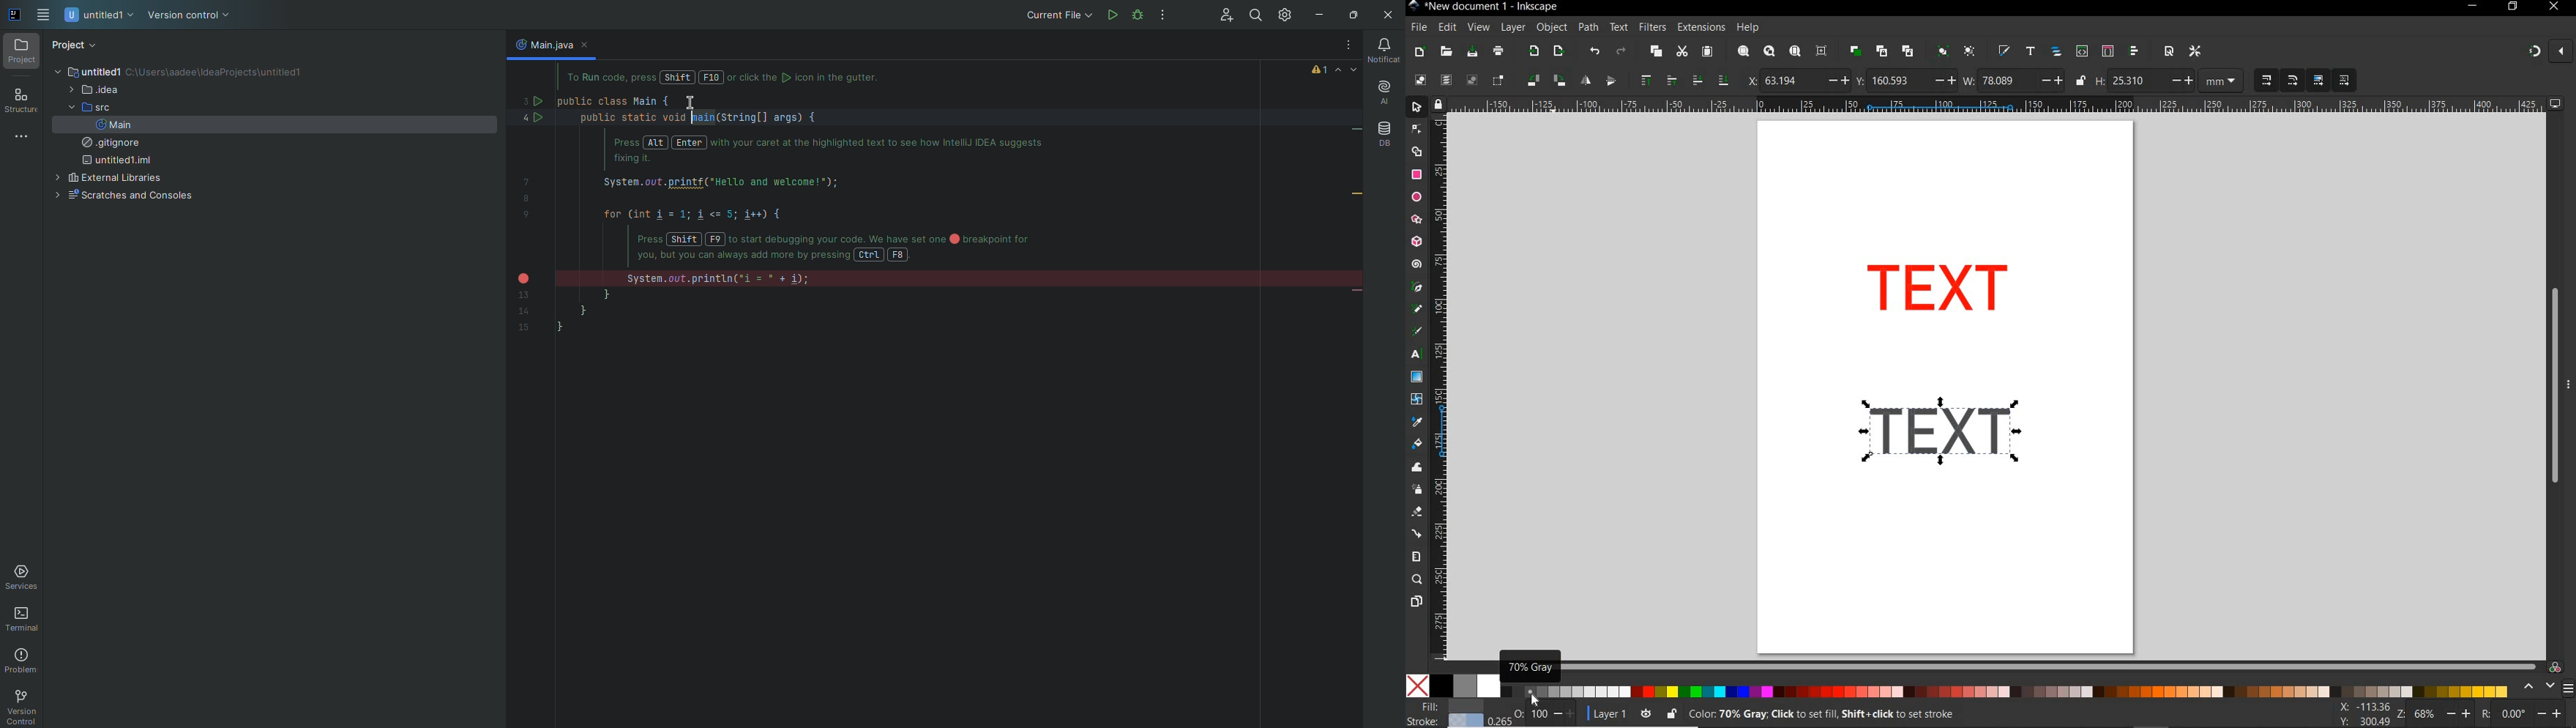 This screenshot has height=728, width=2576. I want to click on select all in all layers, so click(1446, 81).